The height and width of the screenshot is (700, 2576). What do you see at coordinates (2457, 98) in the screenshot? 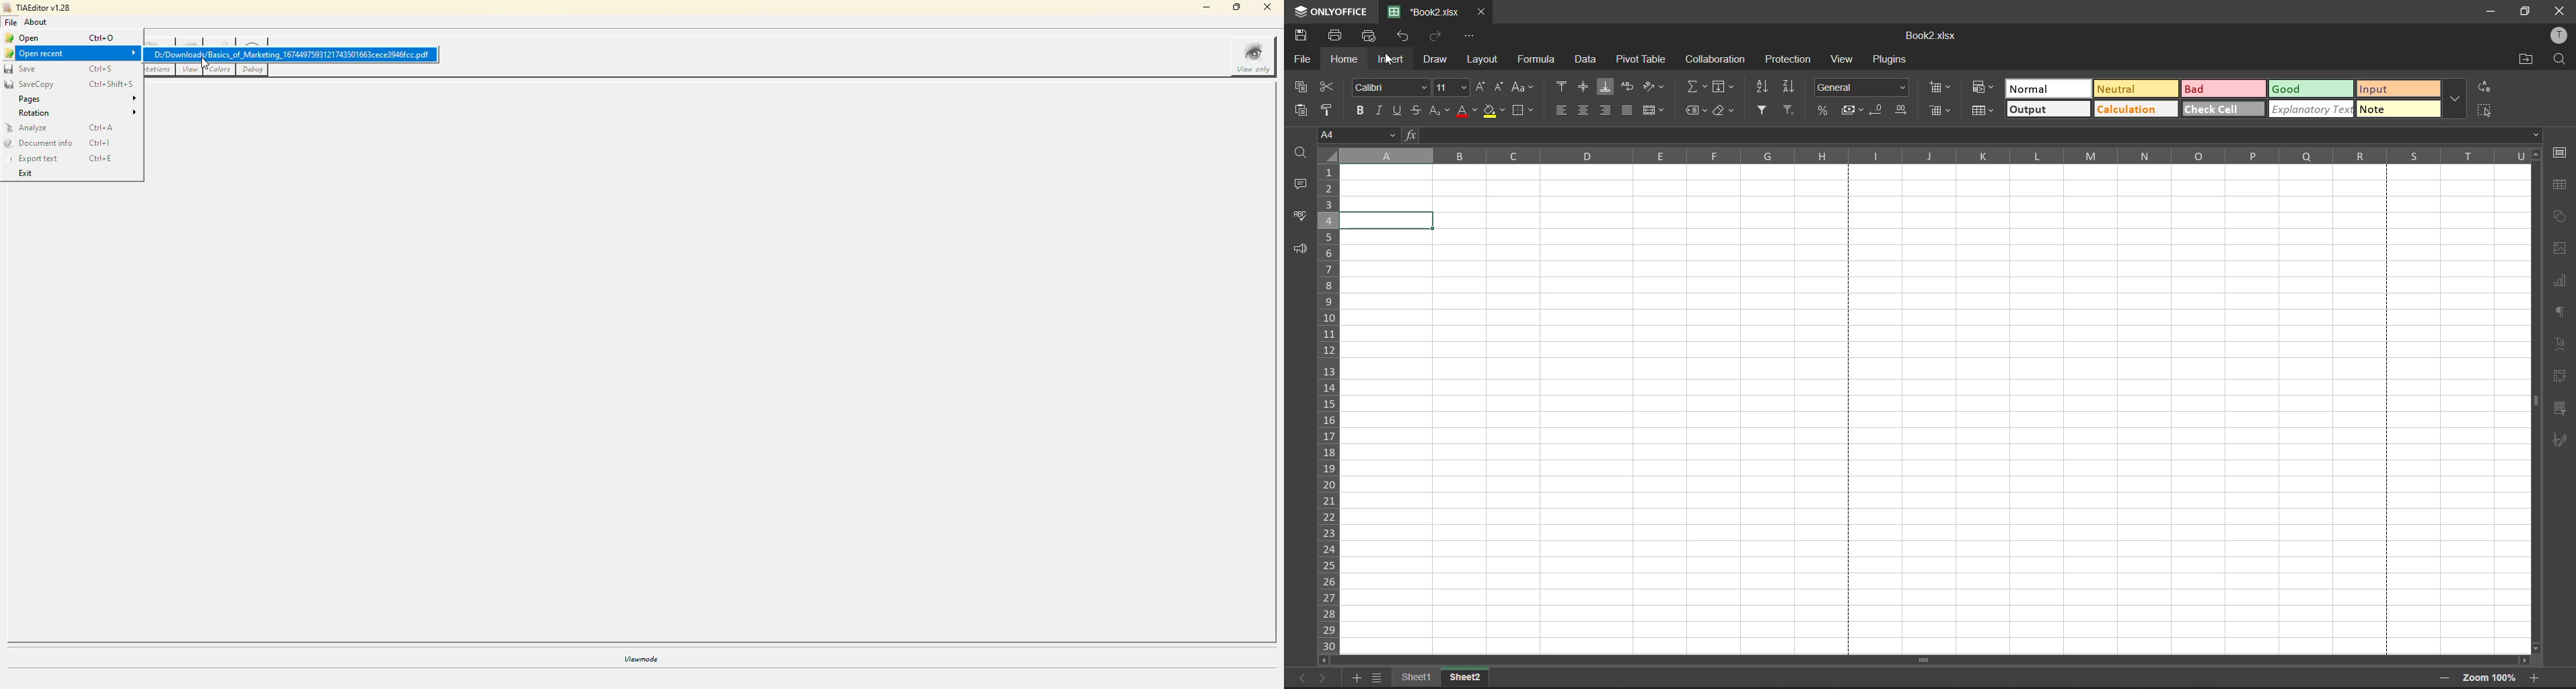
I see `more options` at bounding box center [2457, 98].